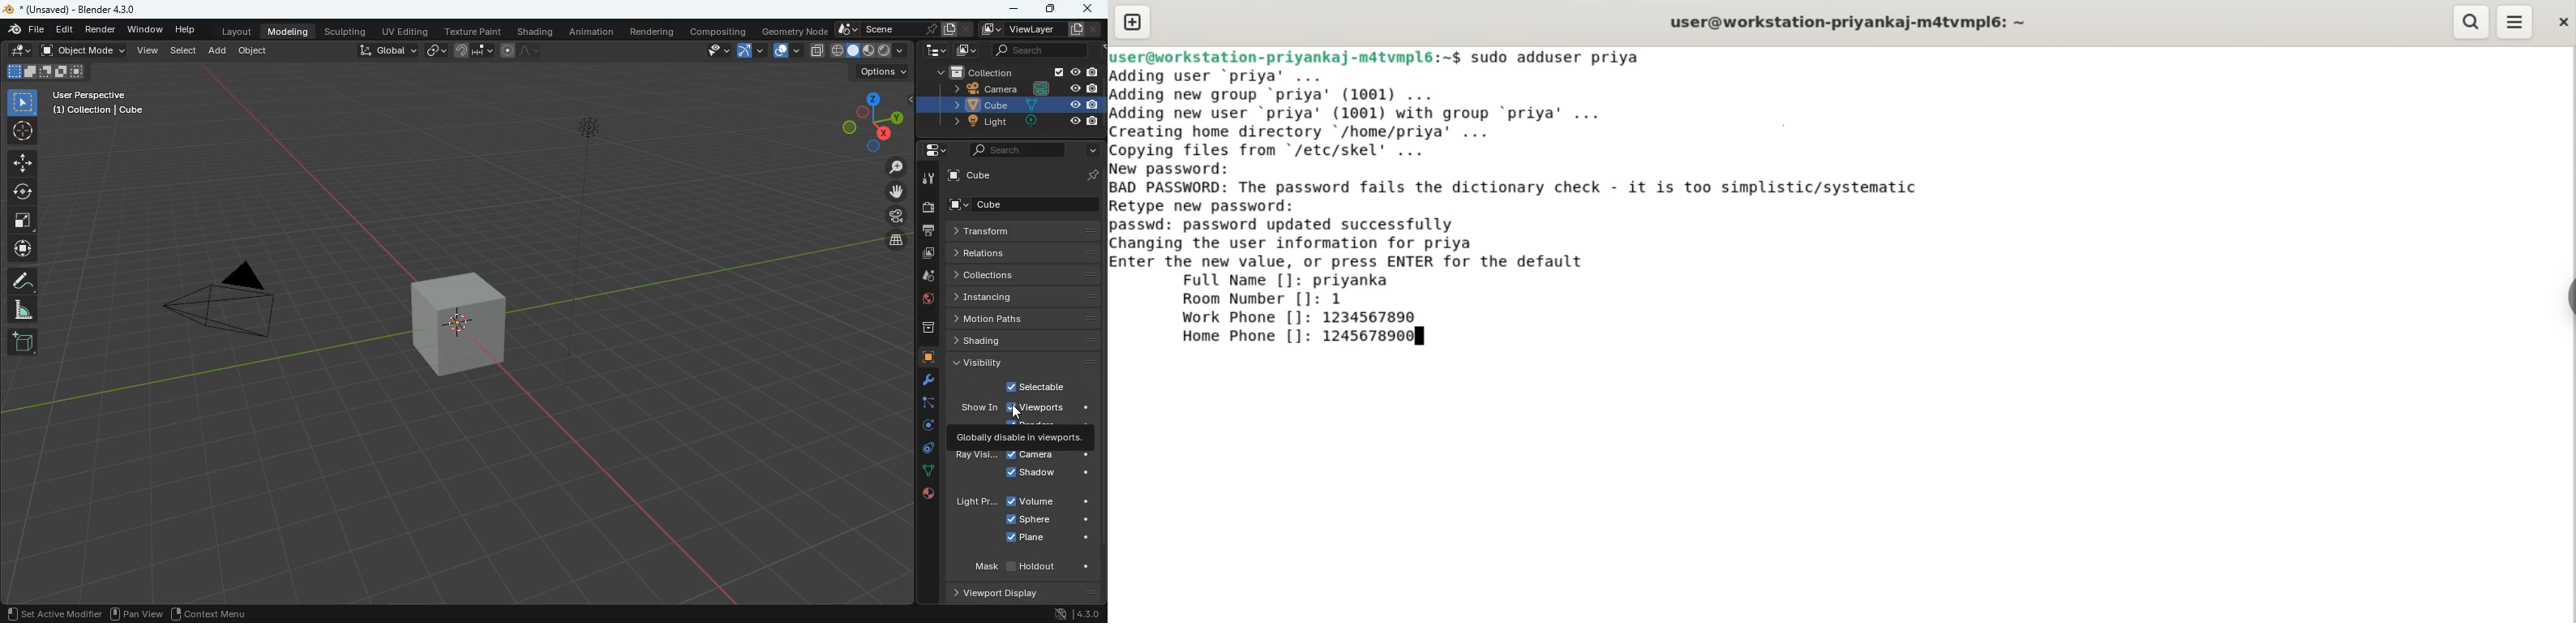  What do you see at coordinates (521, 49) in the screenshot?
I see `line` at bounding box center [521, 49].